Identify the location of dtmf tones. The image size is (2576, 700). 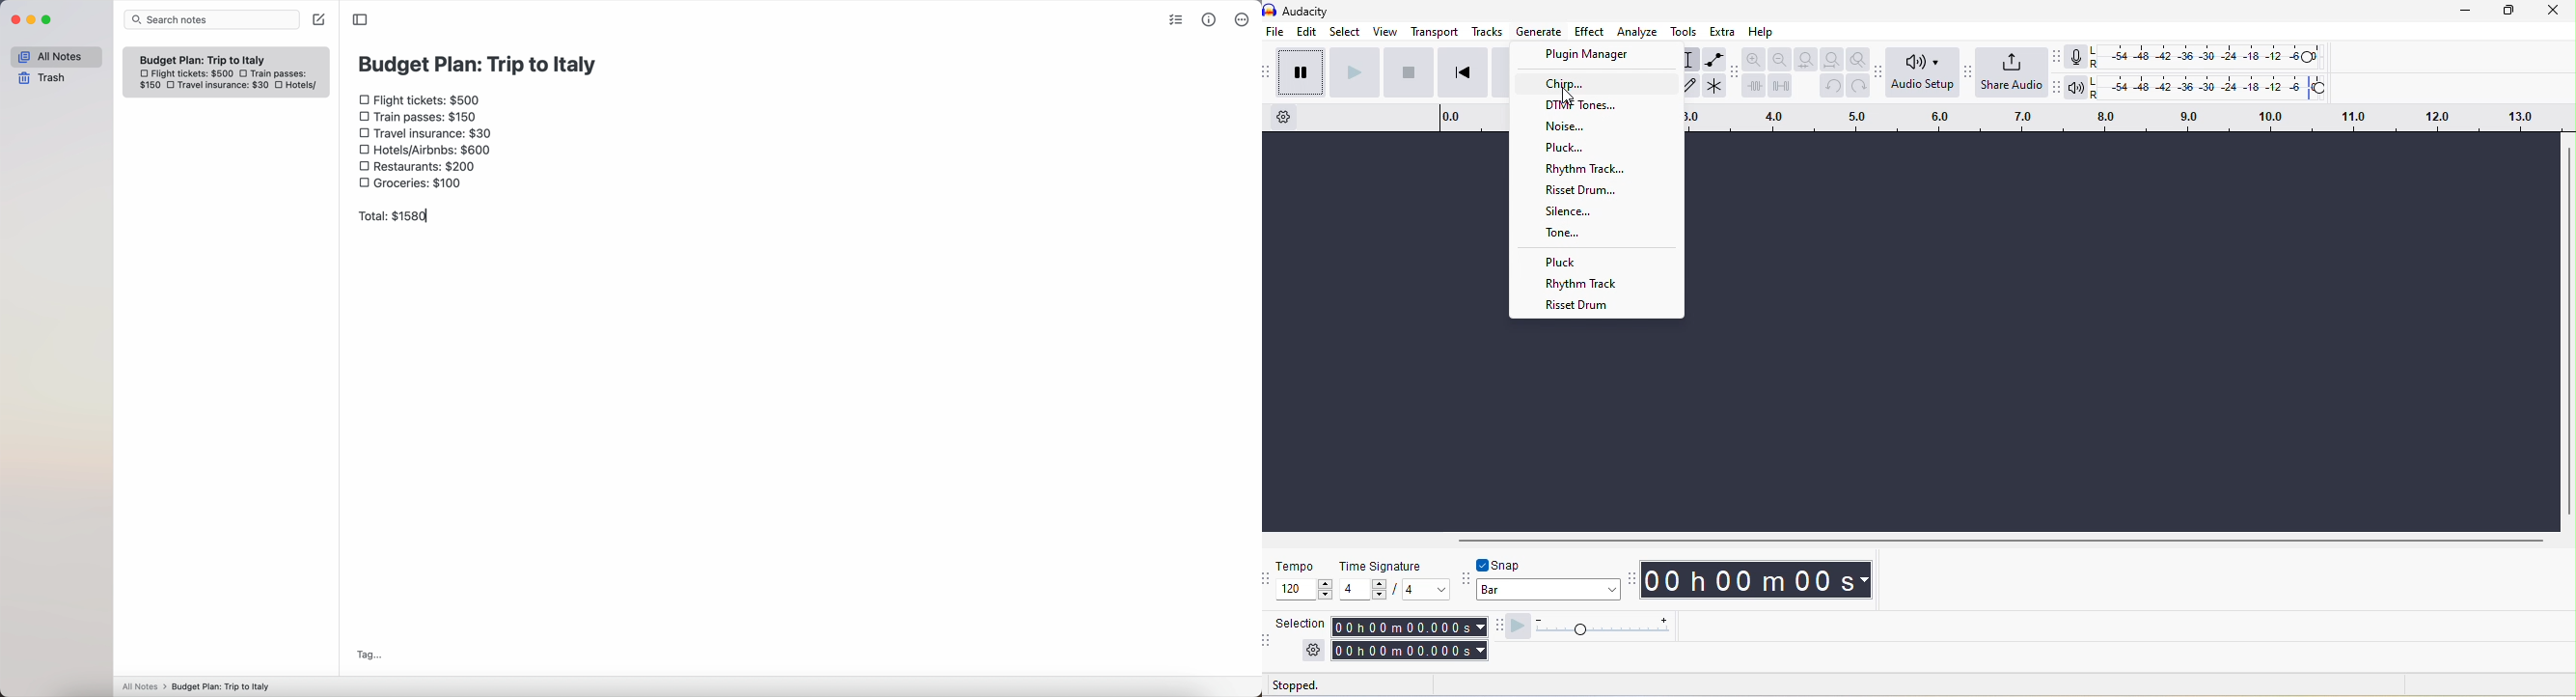
(1581, 106).